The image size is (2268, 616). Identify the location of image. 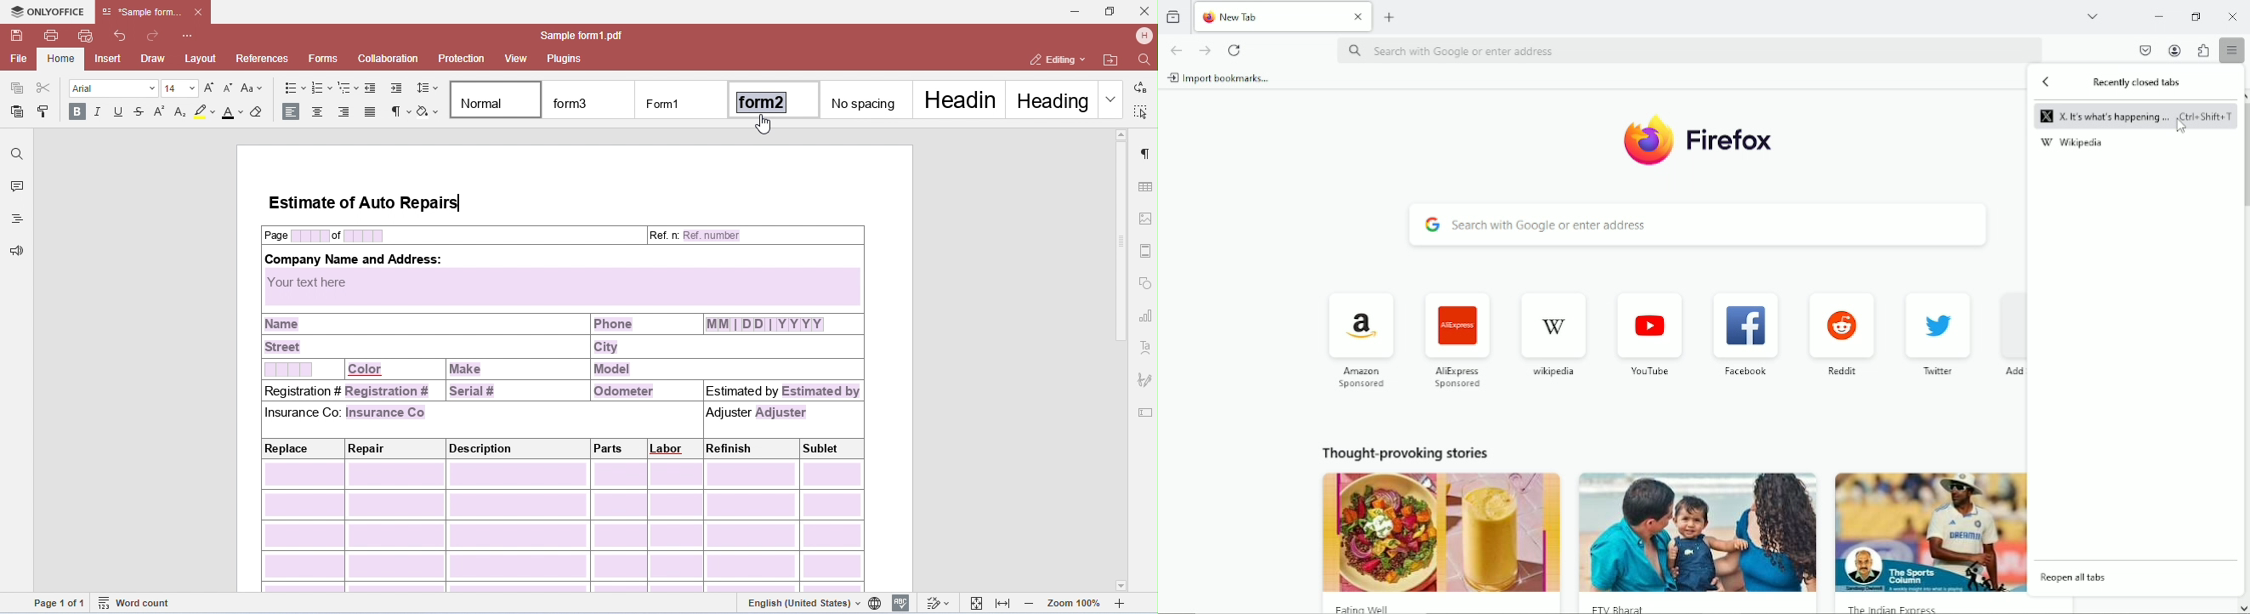
(1438, 531).